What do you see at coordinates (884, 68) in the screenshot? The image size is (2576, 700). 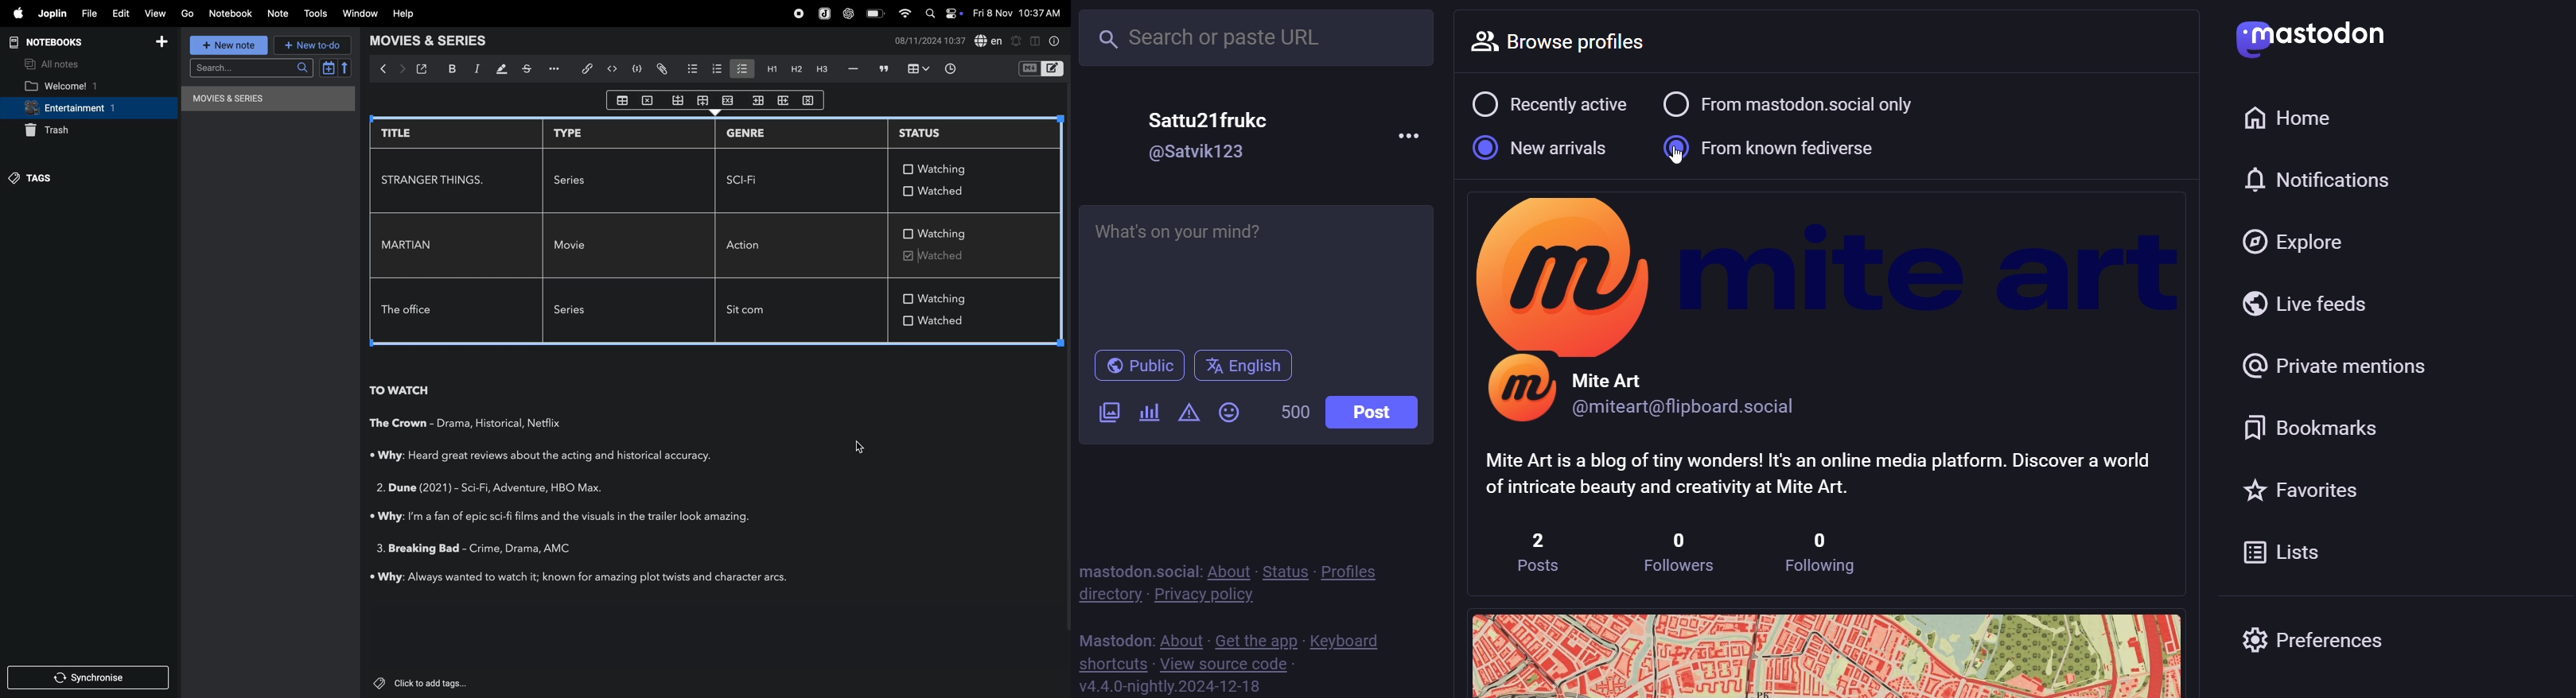 I see `block quote` at bounding box center [884, 68].